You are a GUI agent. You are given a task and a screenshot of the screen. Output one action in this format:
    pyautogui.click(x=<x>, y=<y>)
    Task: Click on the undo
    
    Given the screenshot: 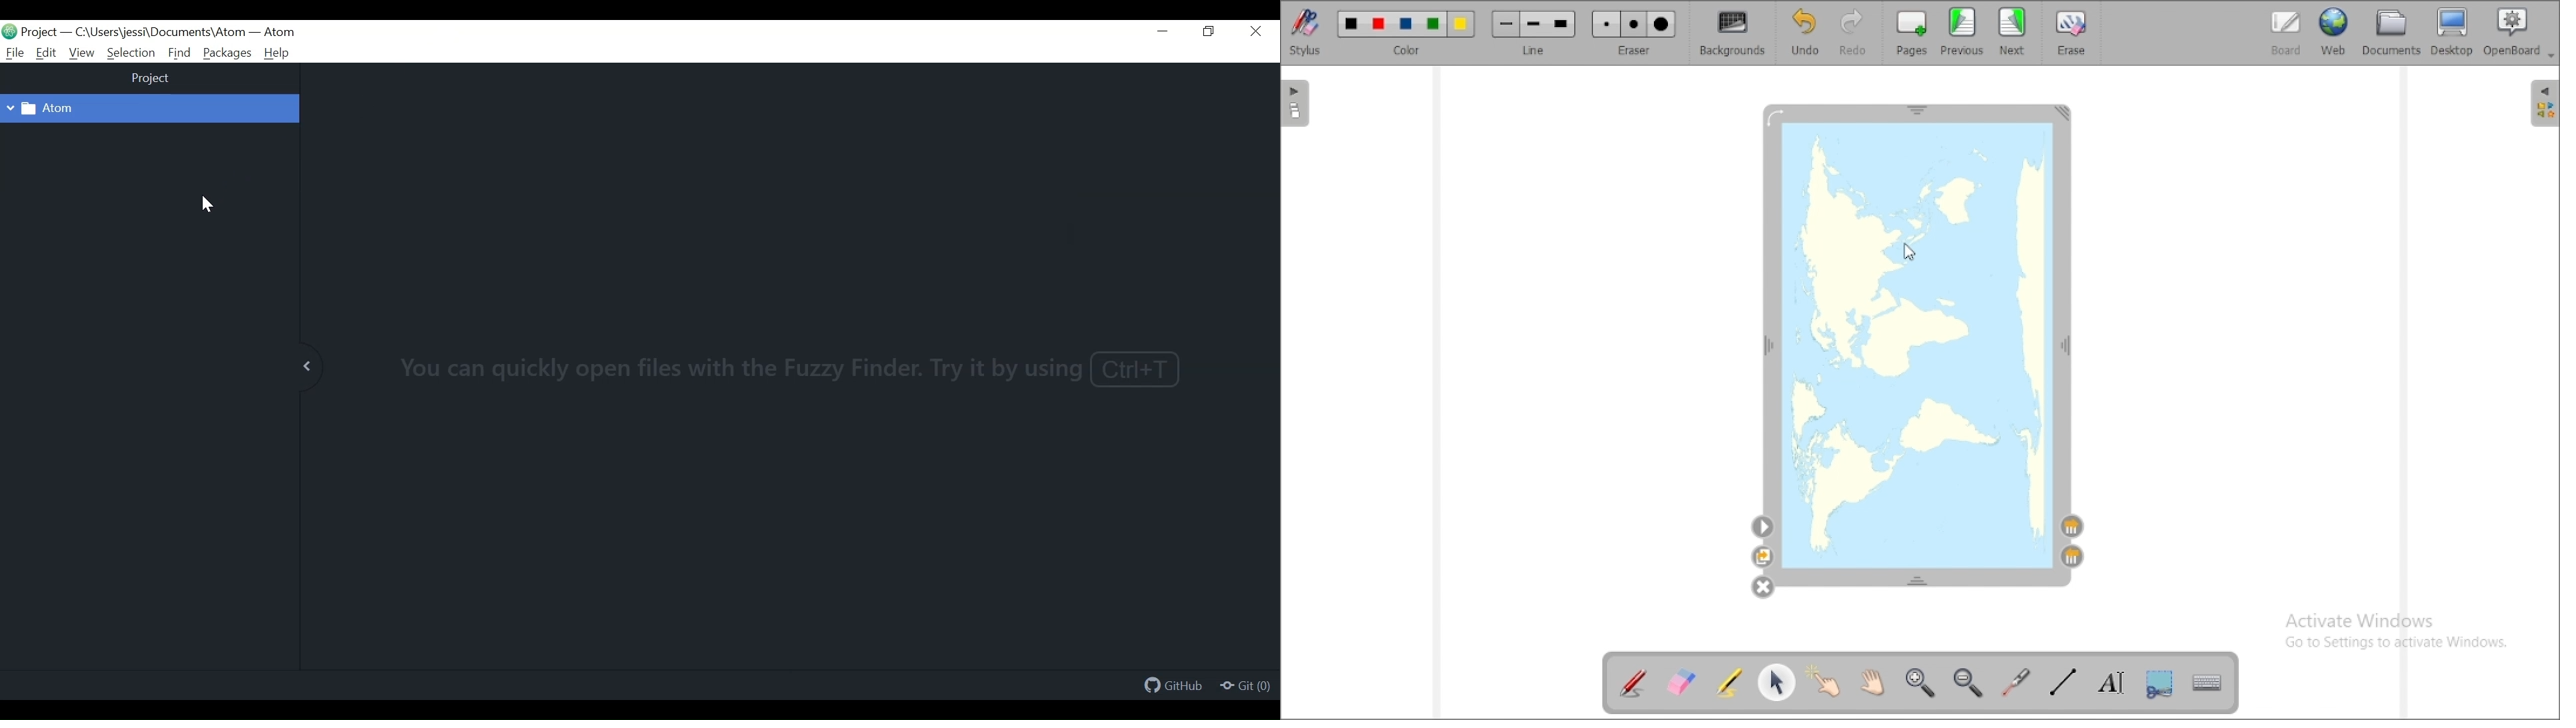 What is the action you would take?
    pyautogui.click(x=1807, y=32)
    